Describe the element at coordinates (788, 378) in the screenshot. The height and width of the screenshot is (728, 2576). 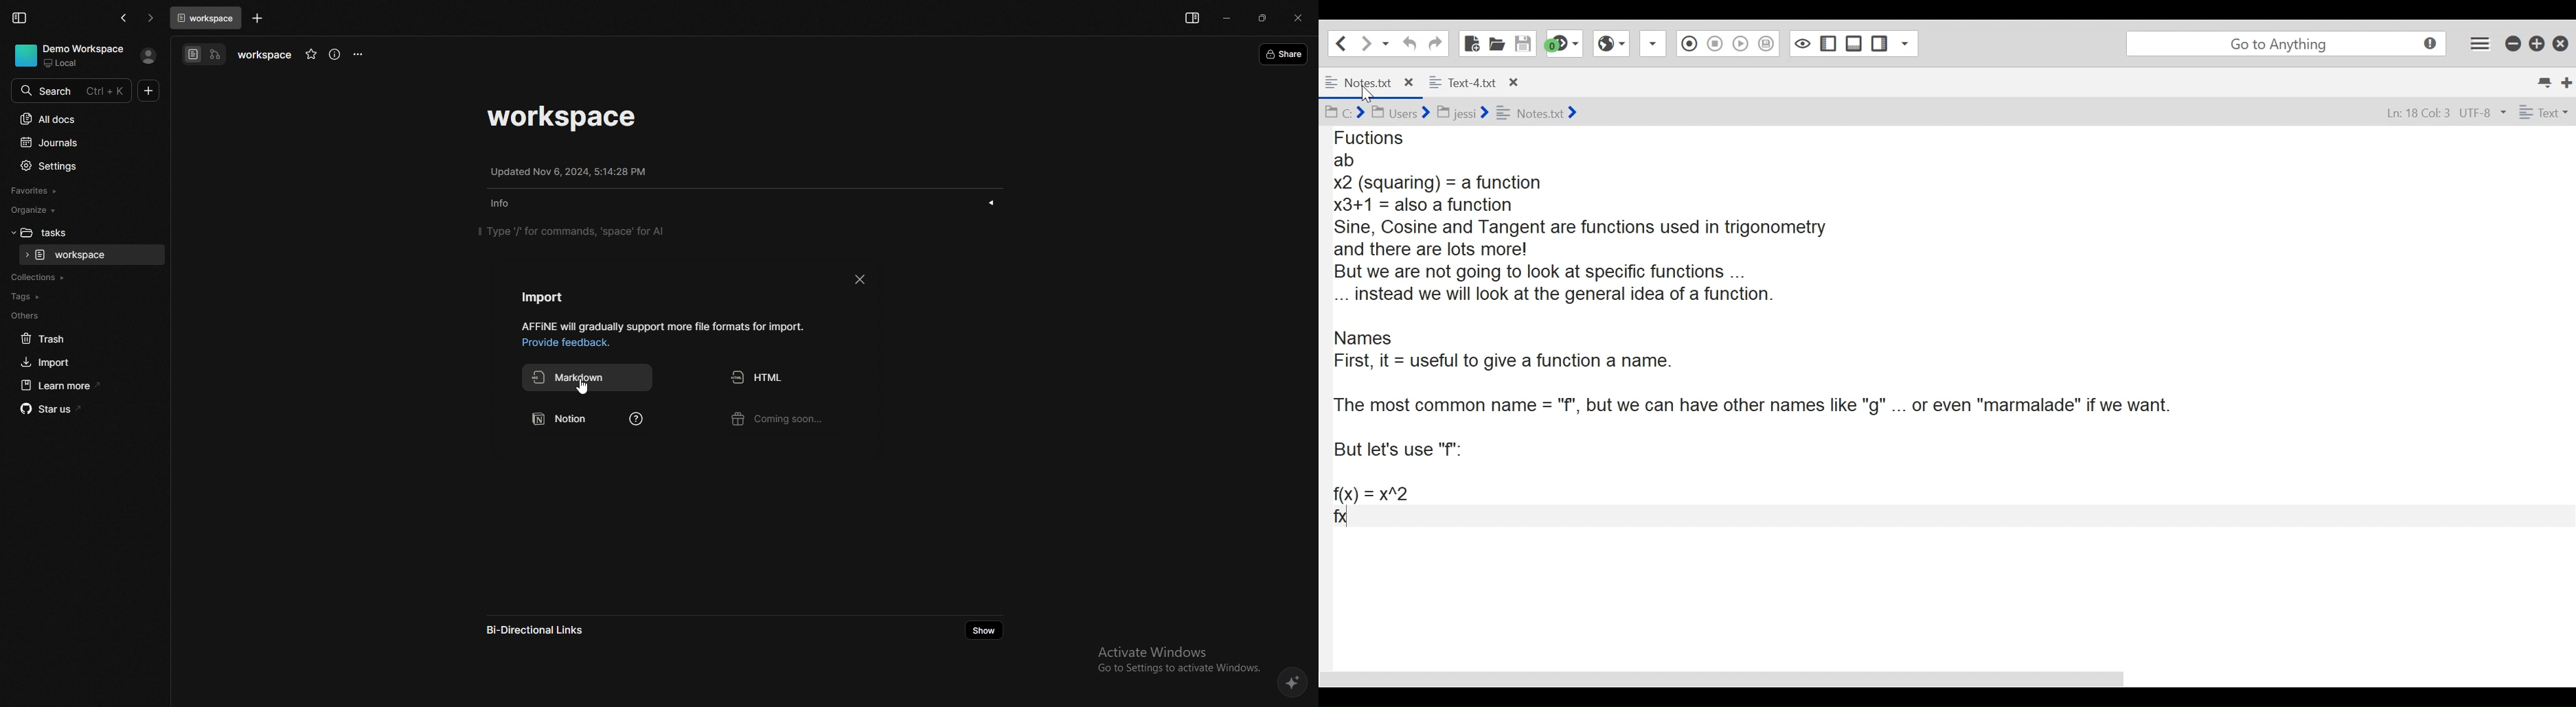
I see `html` at that location.